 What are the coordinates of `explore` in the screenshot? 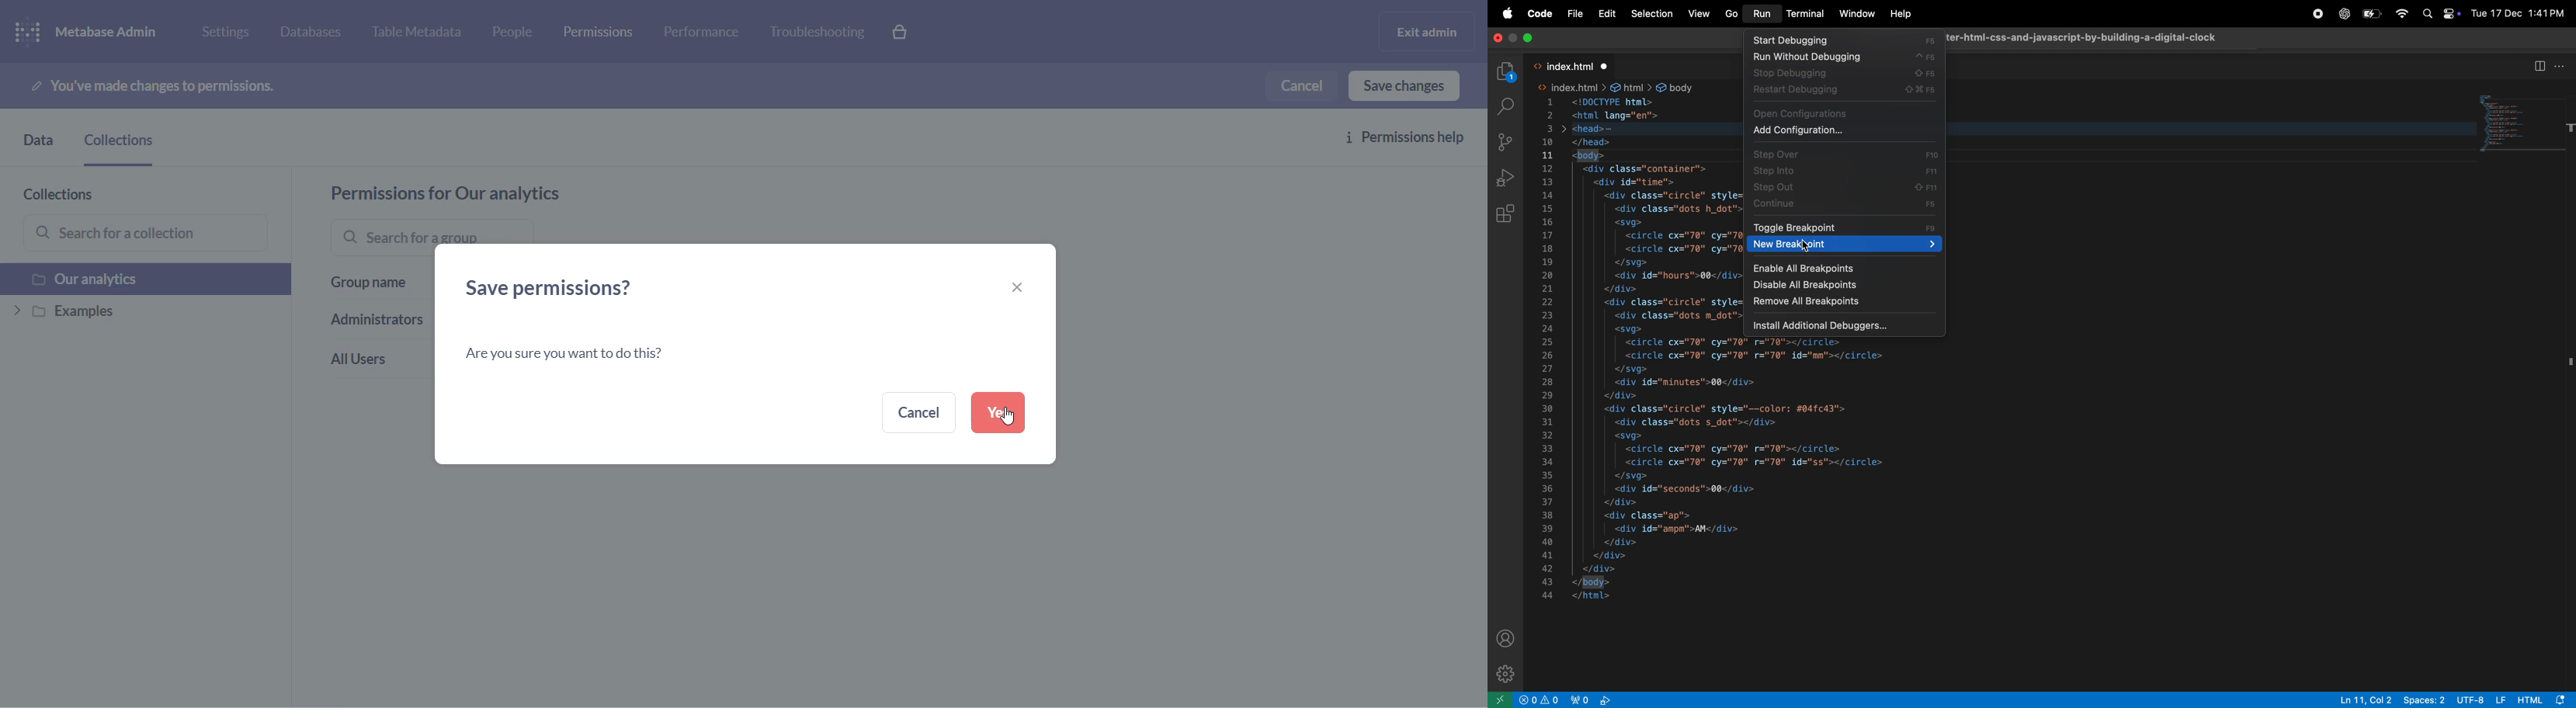 It's located at (1506, 73).